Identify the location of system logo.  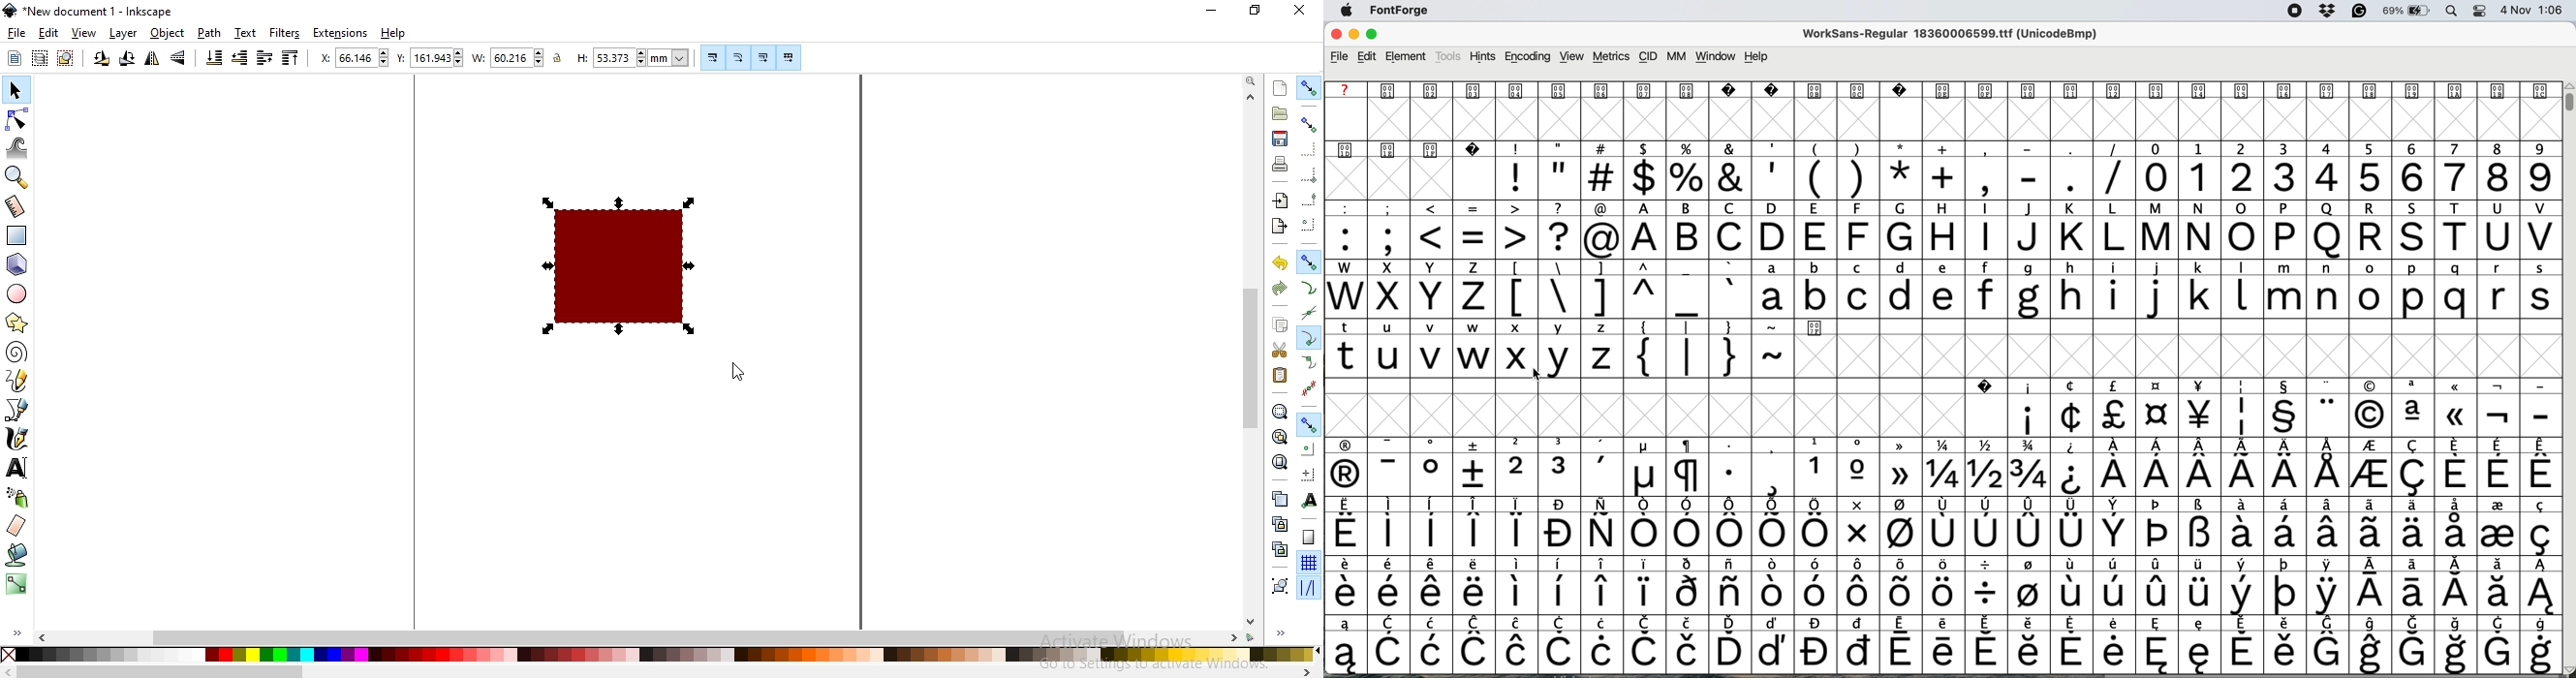
(1351, 10).